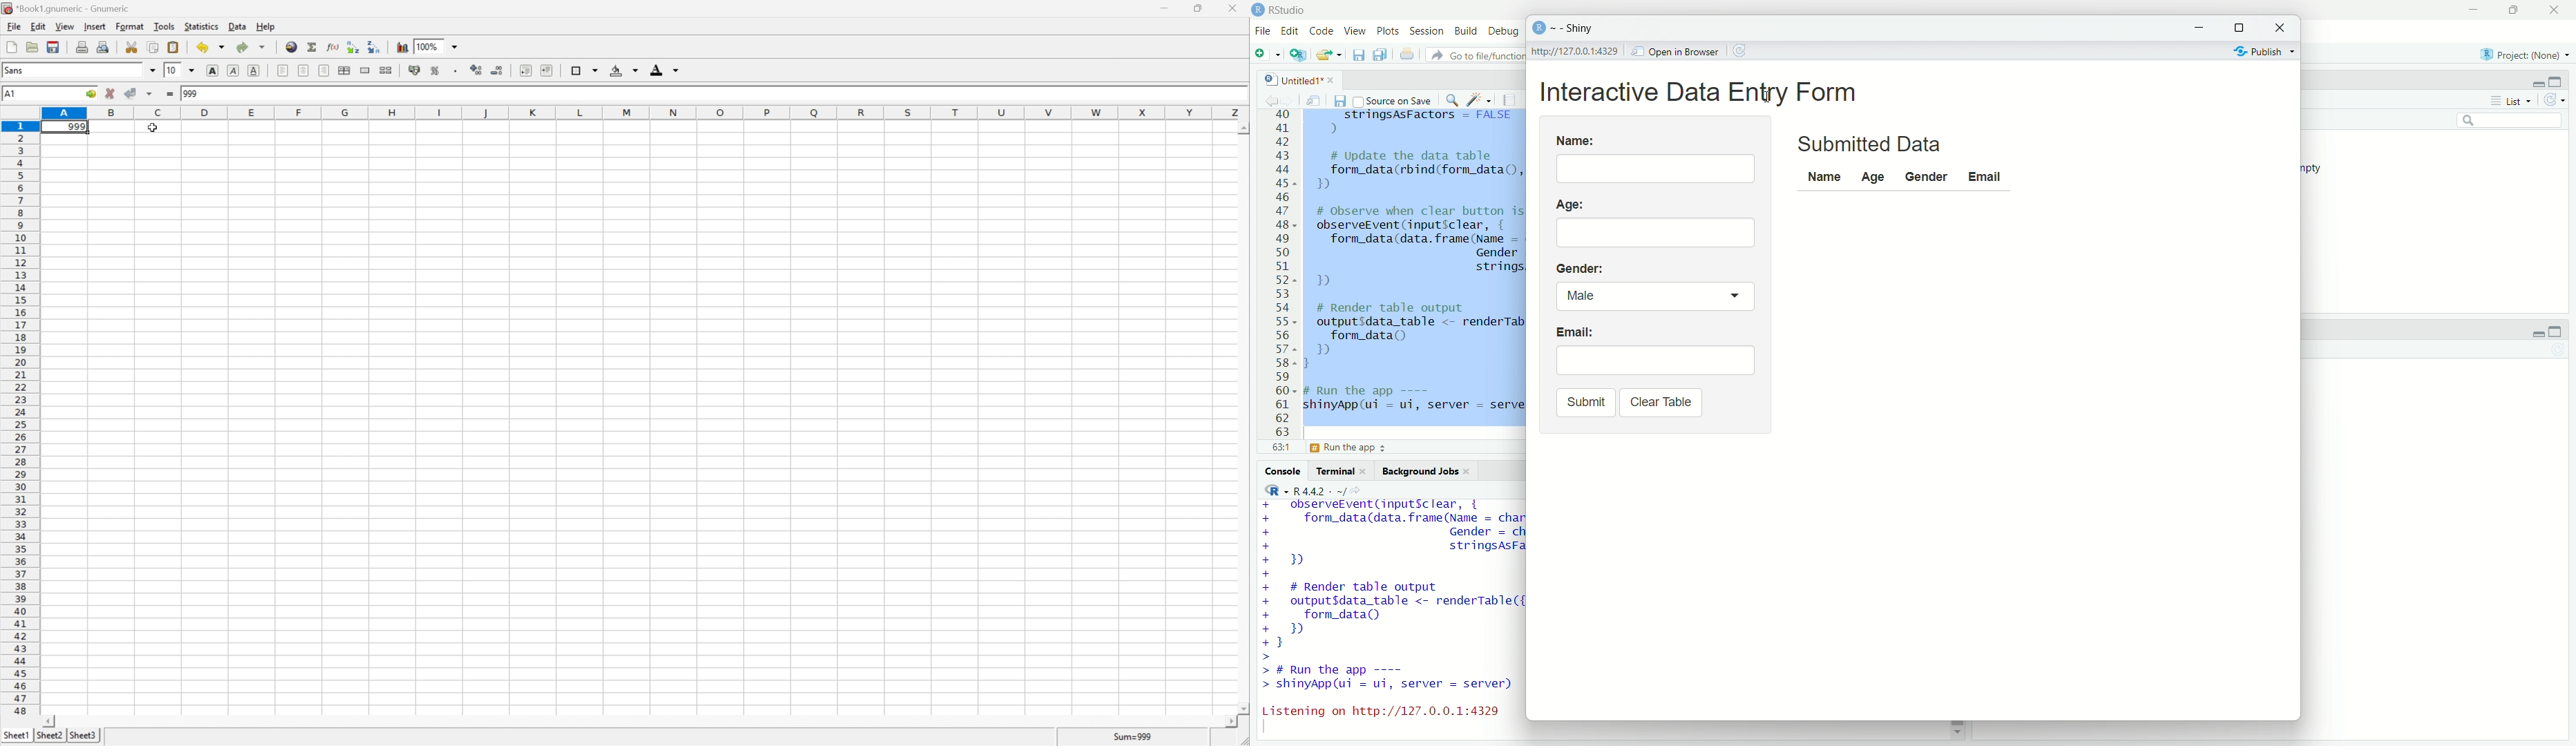 The width and height of the screenshot is (2576, 756). Describe the element at coordinates (636, 432) in the screenshot. I see `Cells` at that location.